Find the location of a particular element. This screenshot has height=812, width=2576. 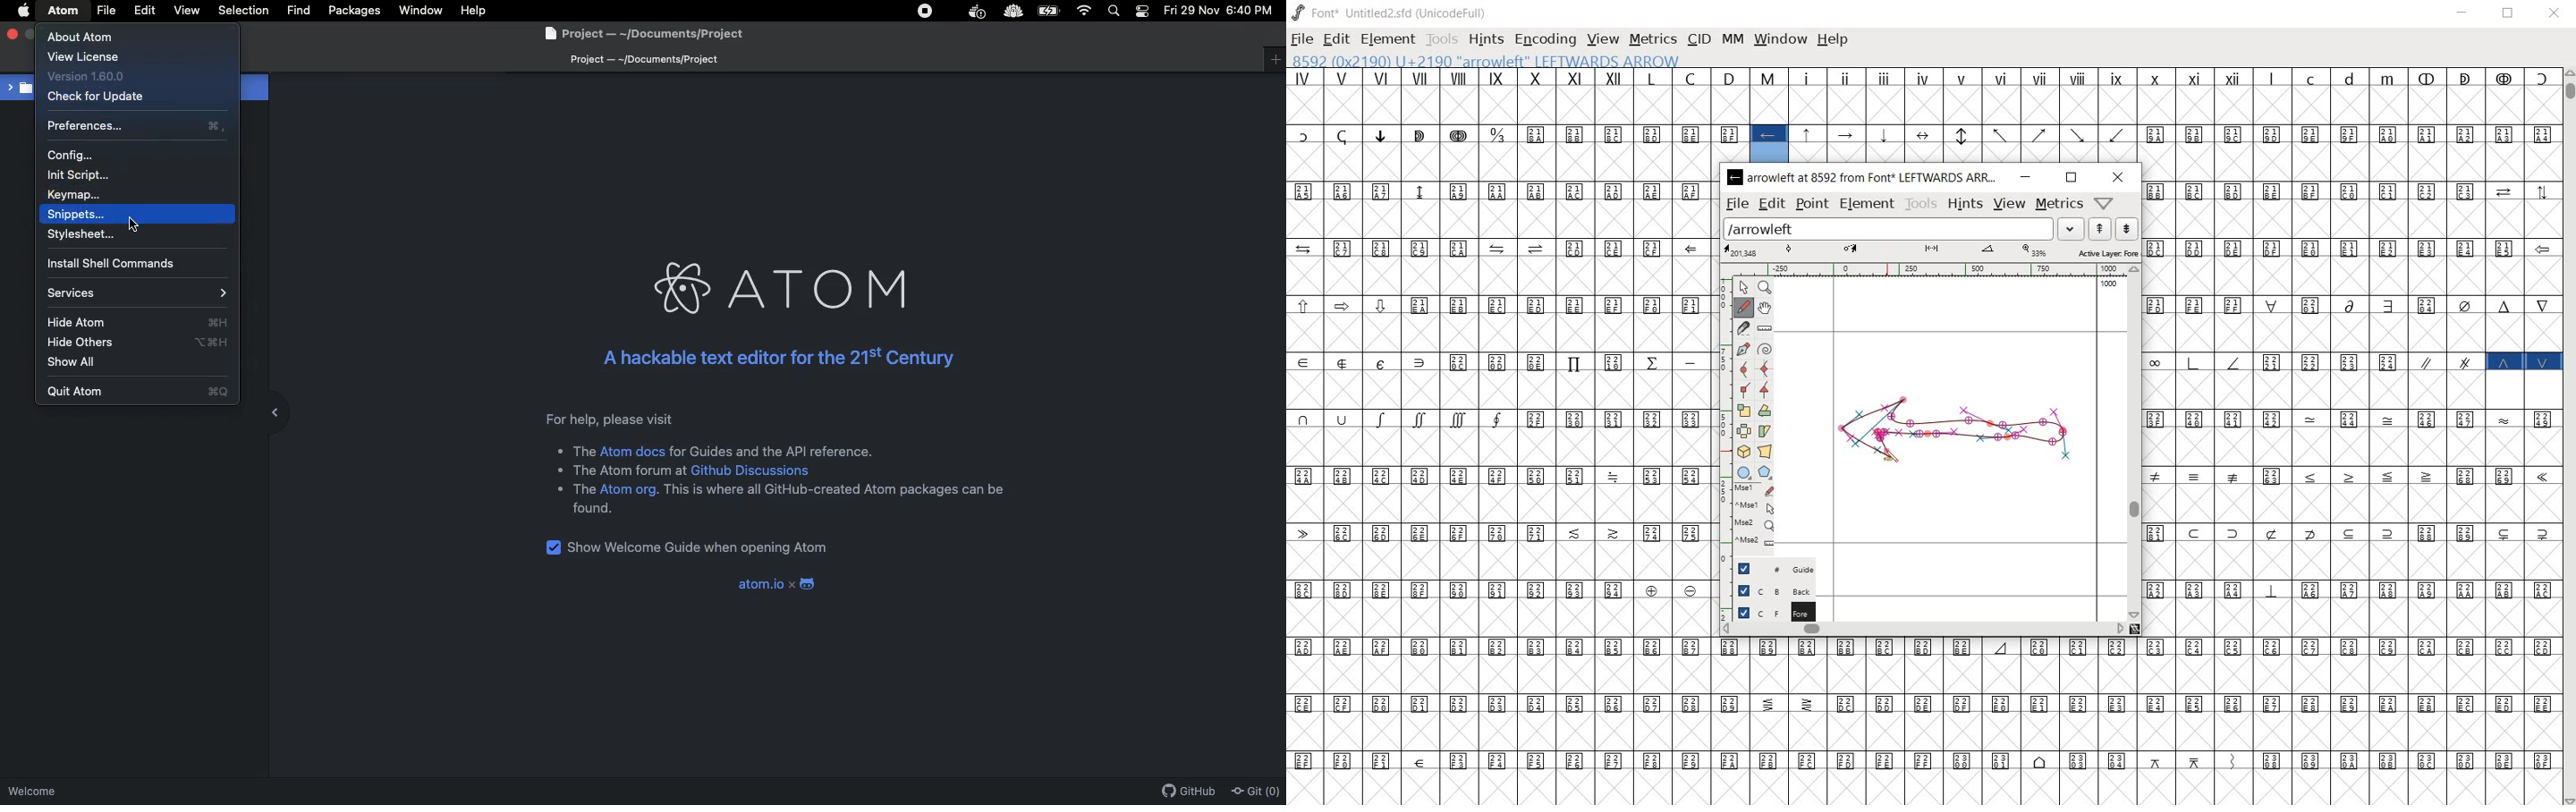

Guide is located at coordinates (1770, 569).